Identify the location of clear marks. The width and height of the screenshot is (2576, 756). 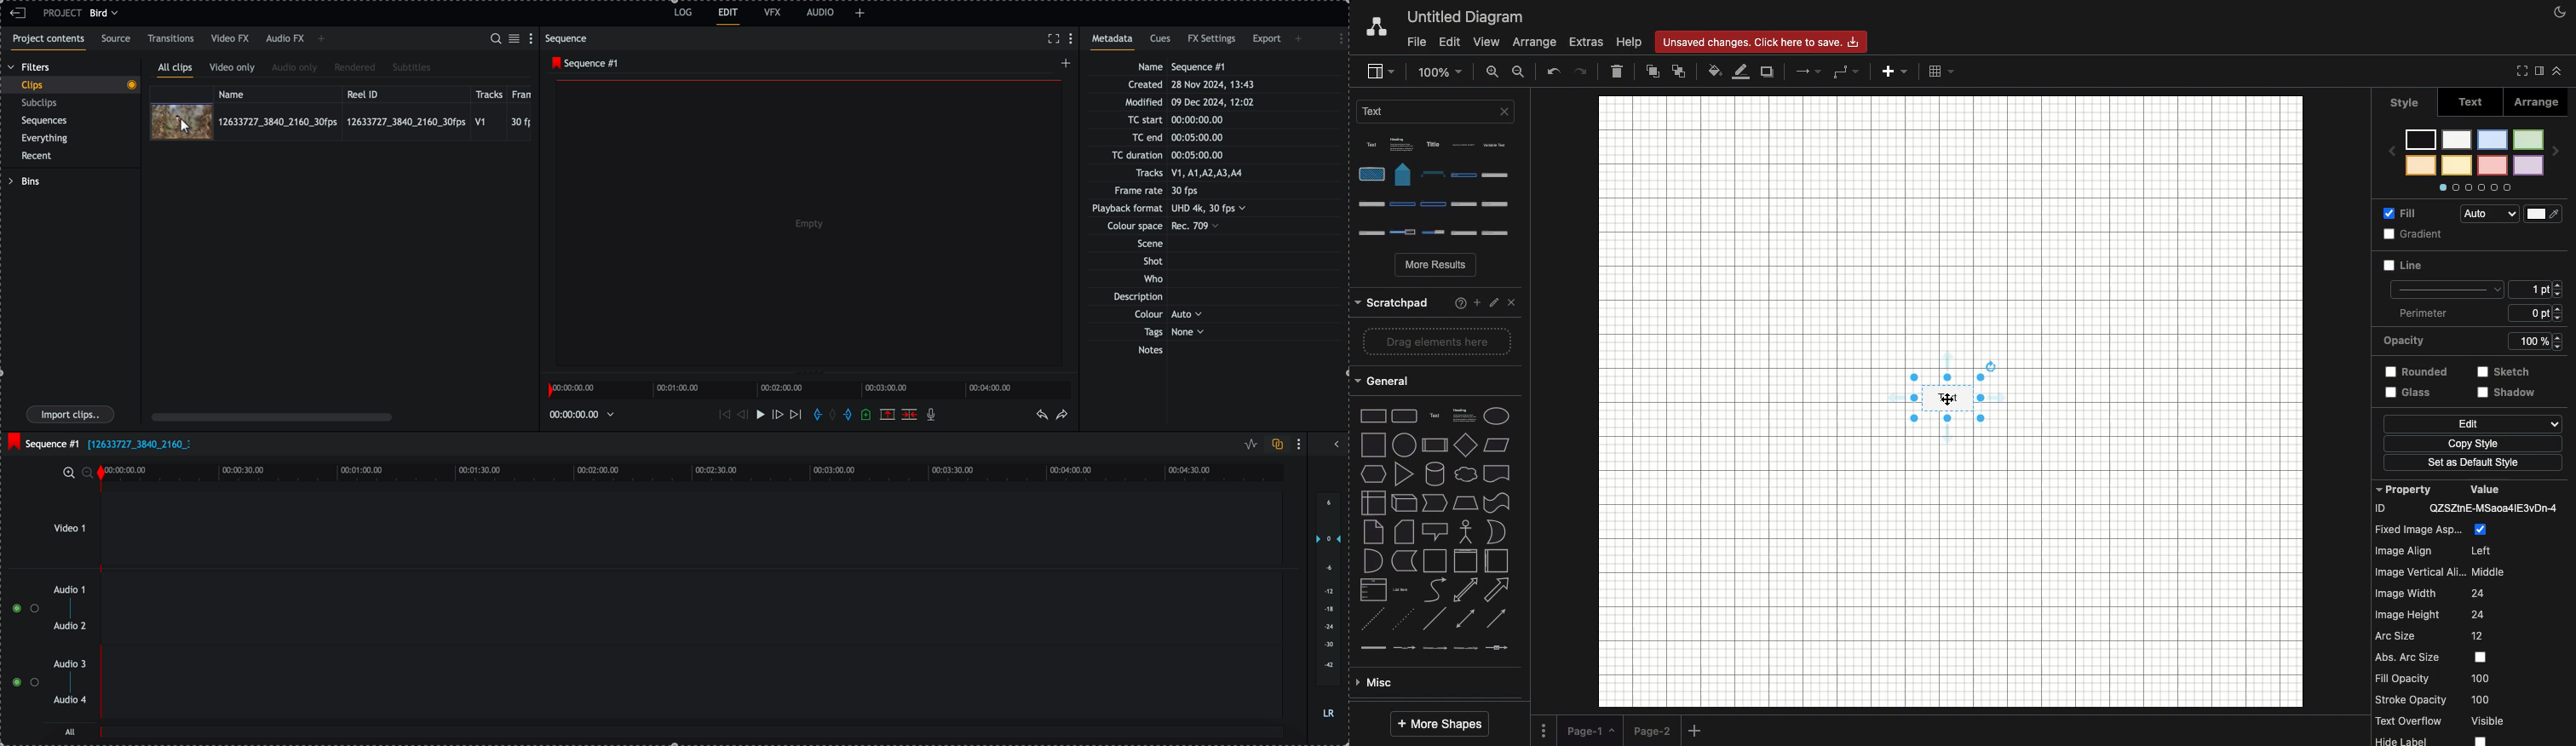
(835, 415).